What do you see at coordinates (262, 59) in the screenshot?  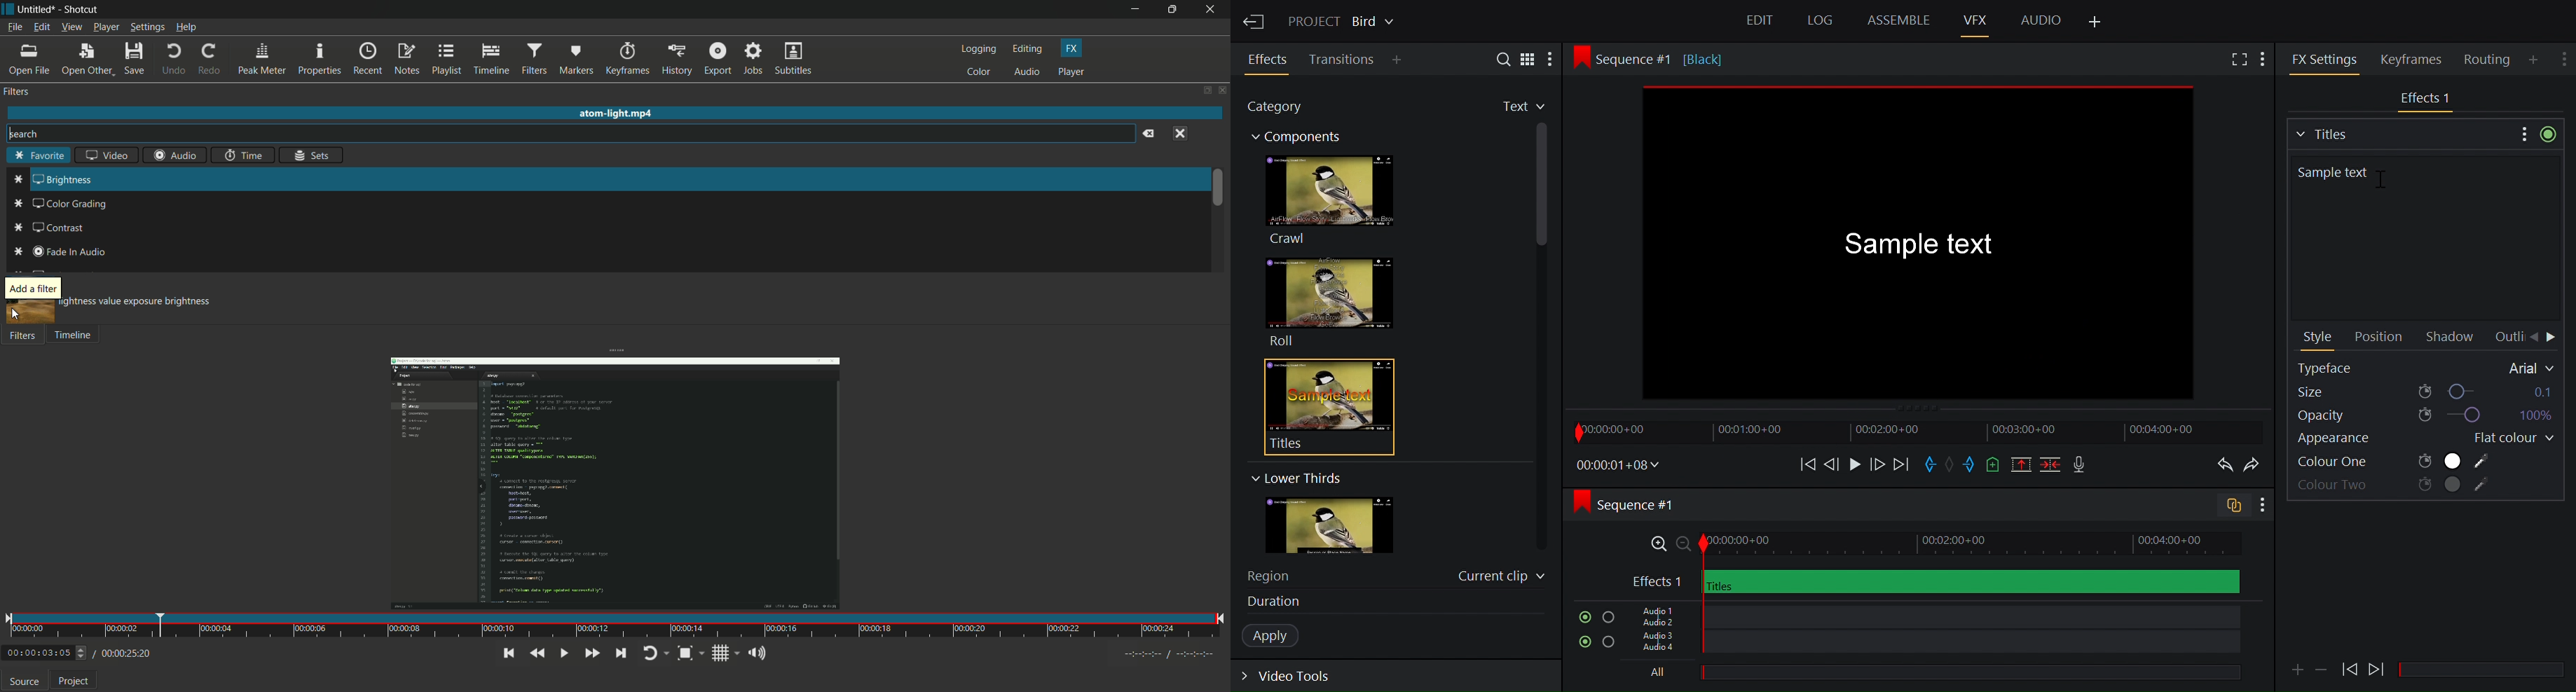 I see `peak meter` at bounding box center [262, 59].